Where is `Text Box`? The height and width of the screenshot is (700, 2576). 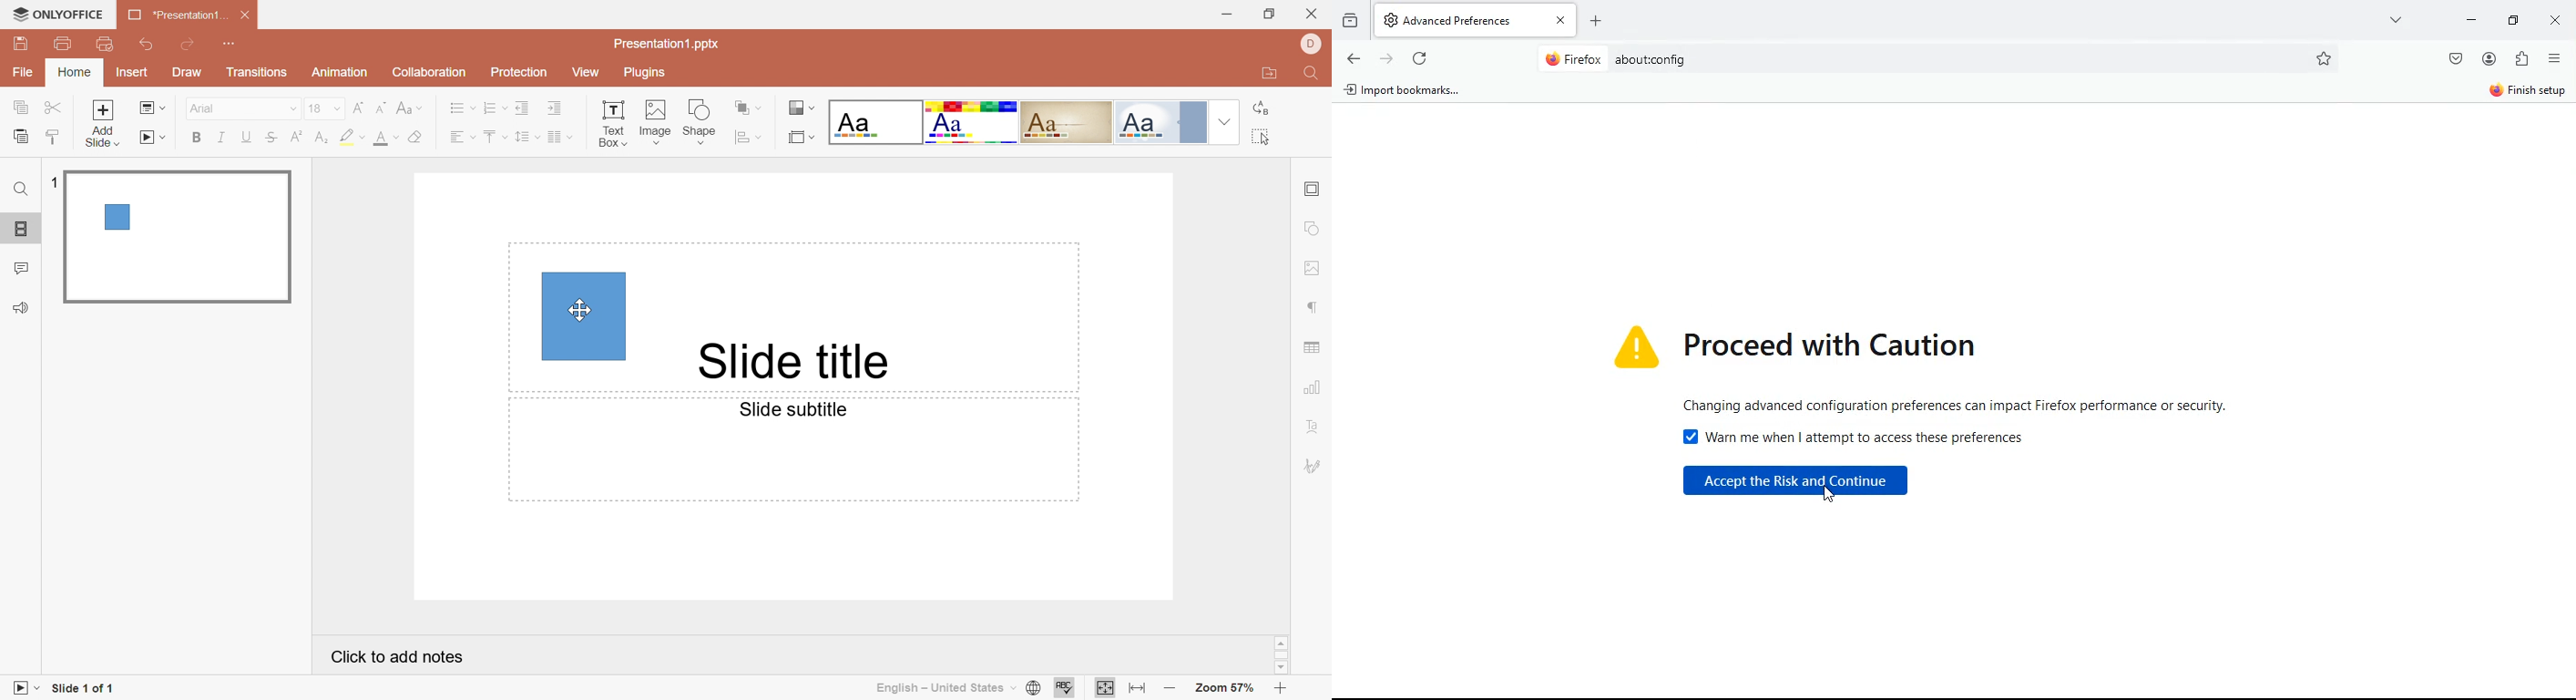
Text Box is located at coordinates (611, 123).